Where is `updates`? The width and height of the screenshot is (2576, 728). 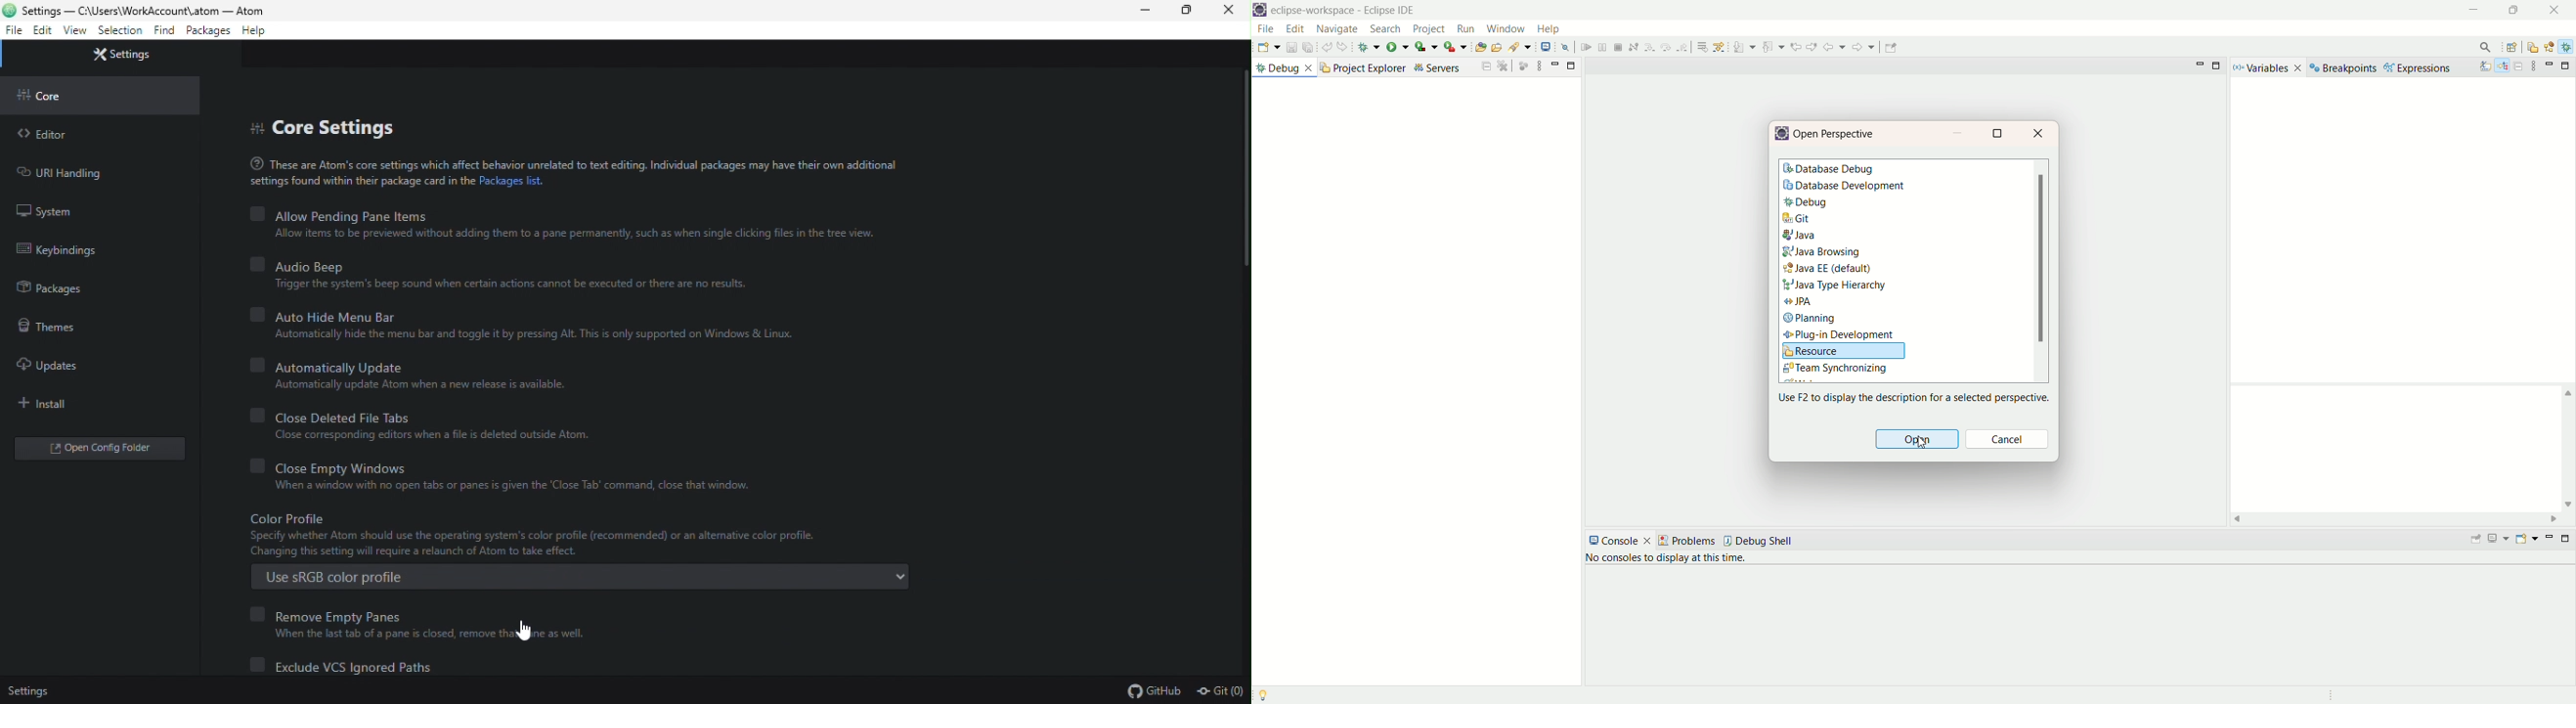
updates is located at coordinates (49, 366).